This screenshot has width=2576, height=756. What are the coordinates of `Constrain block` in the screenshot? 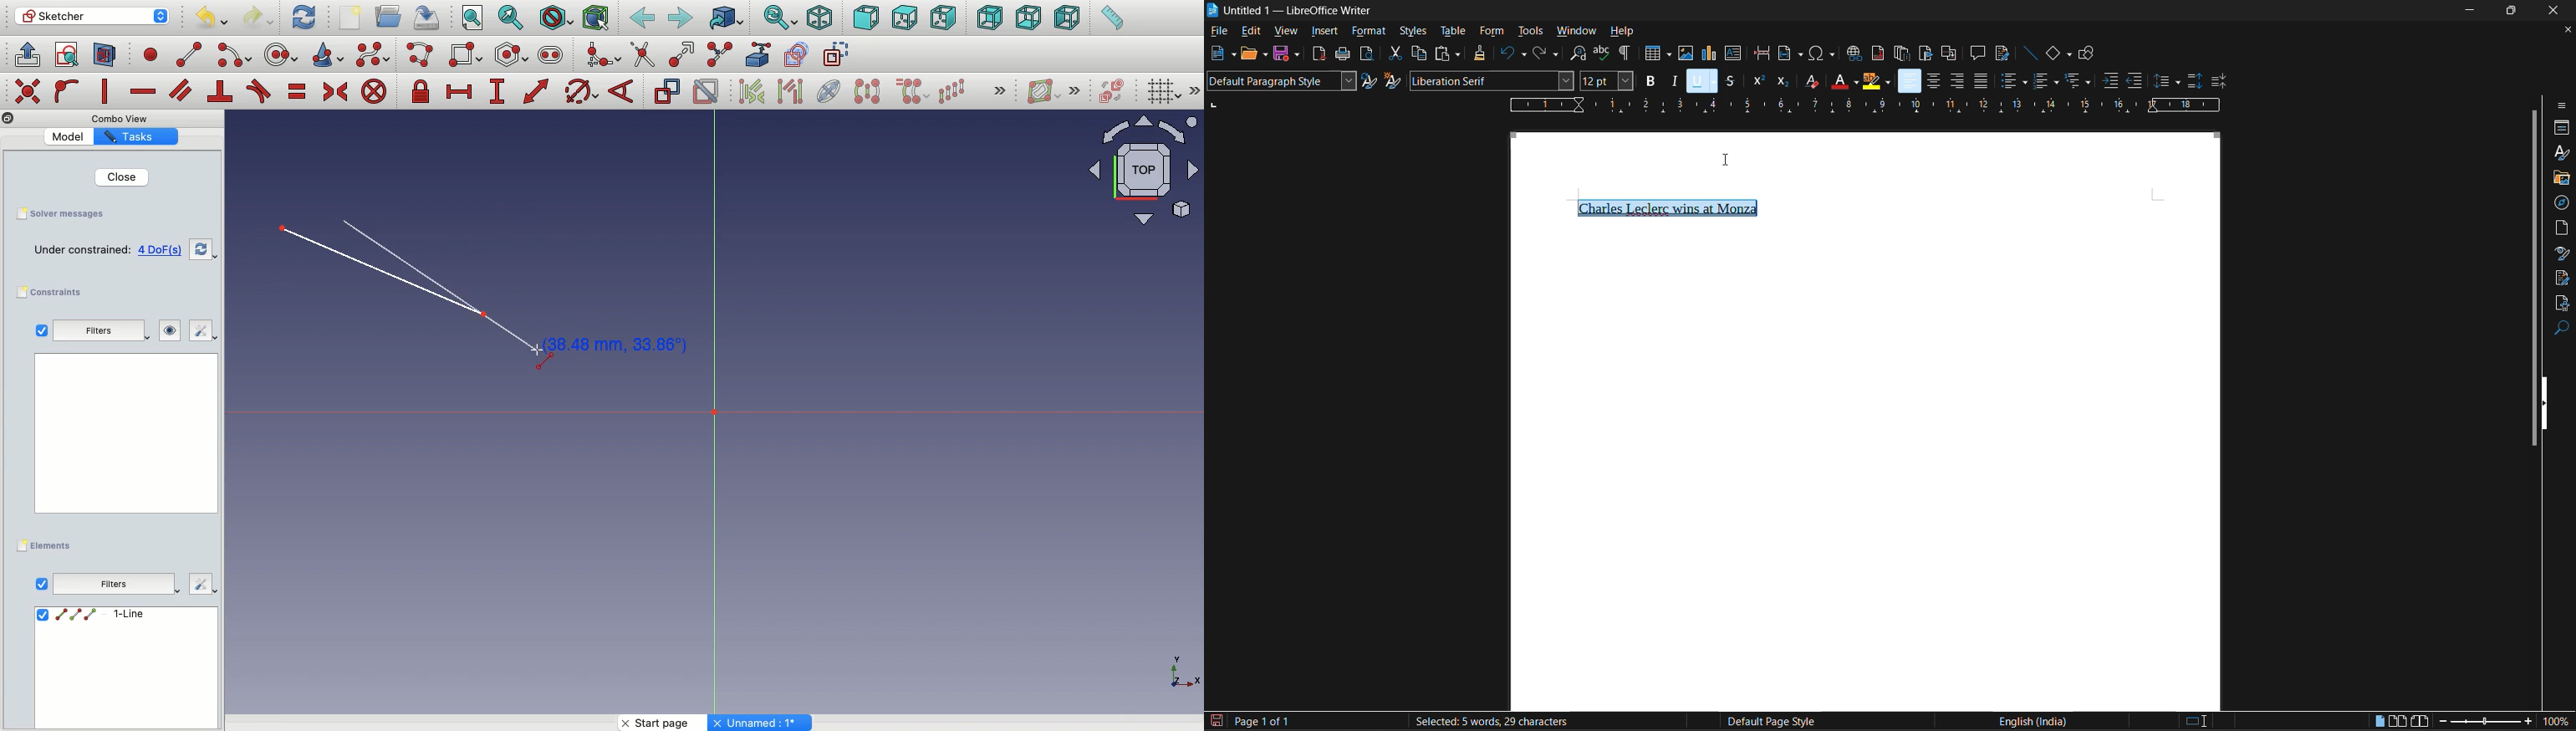 It's located at (374, 93).